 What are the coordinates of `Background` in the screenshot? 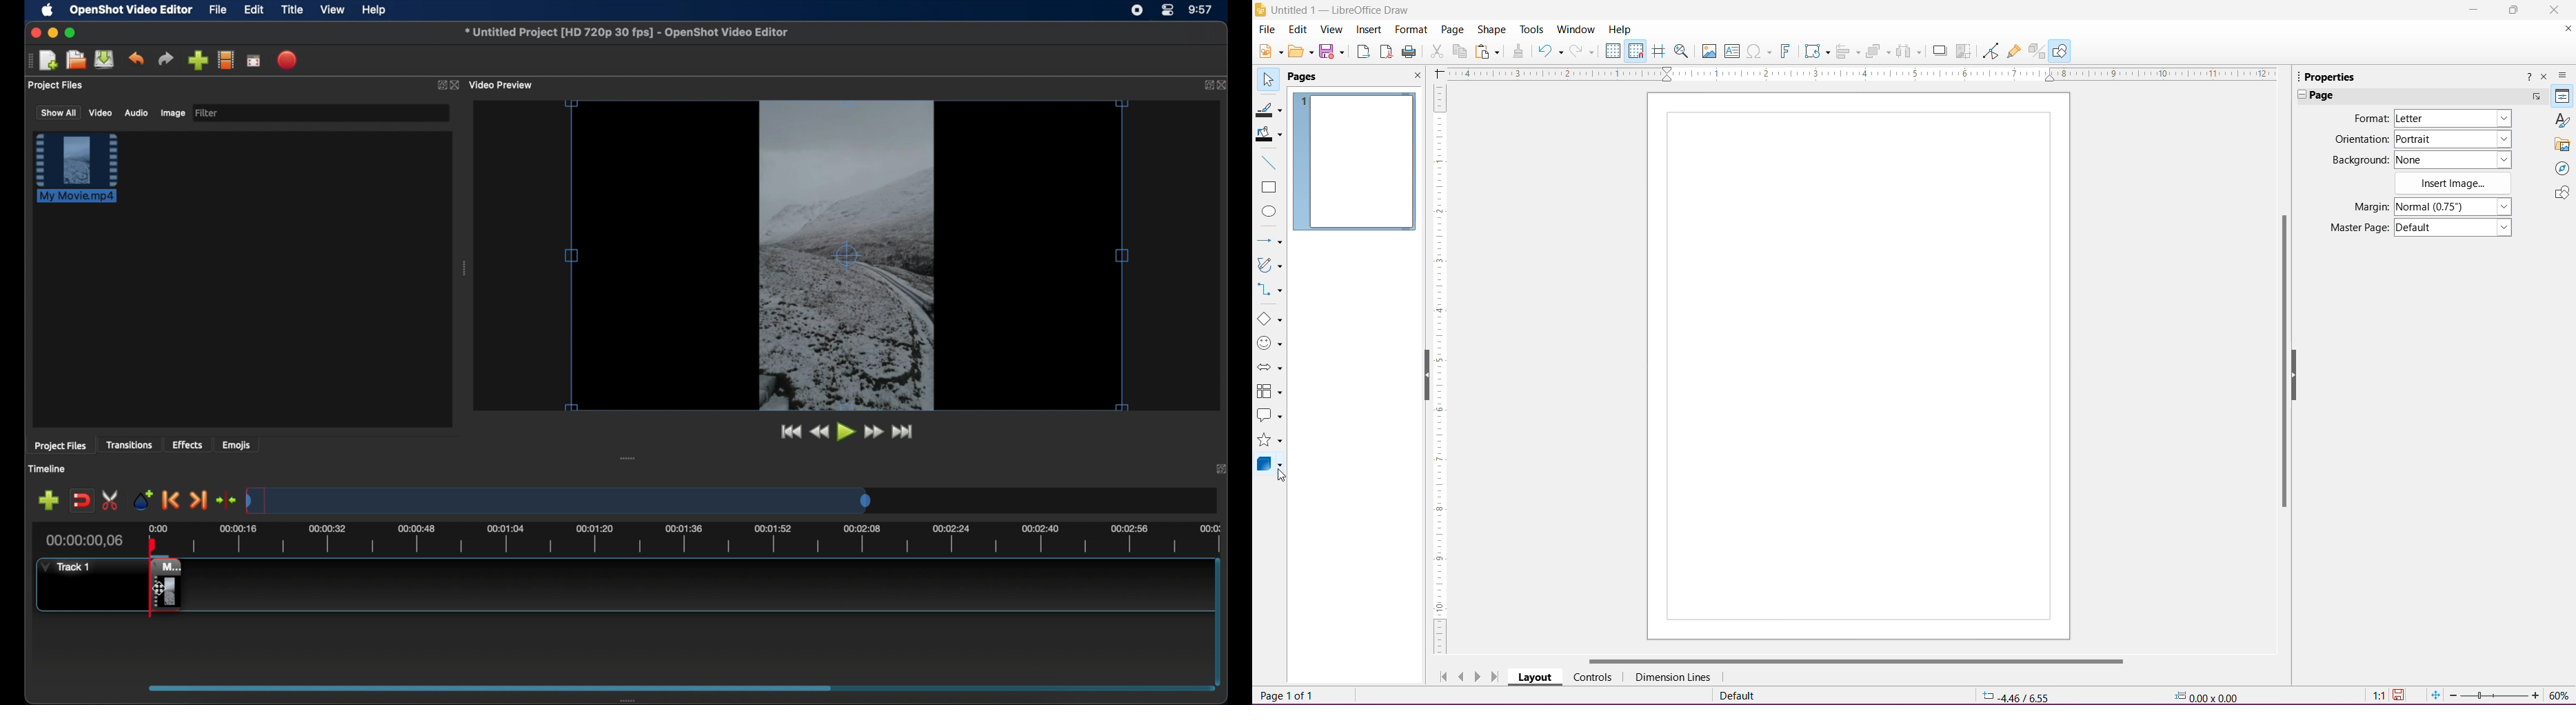 It's located at (2359, 161).